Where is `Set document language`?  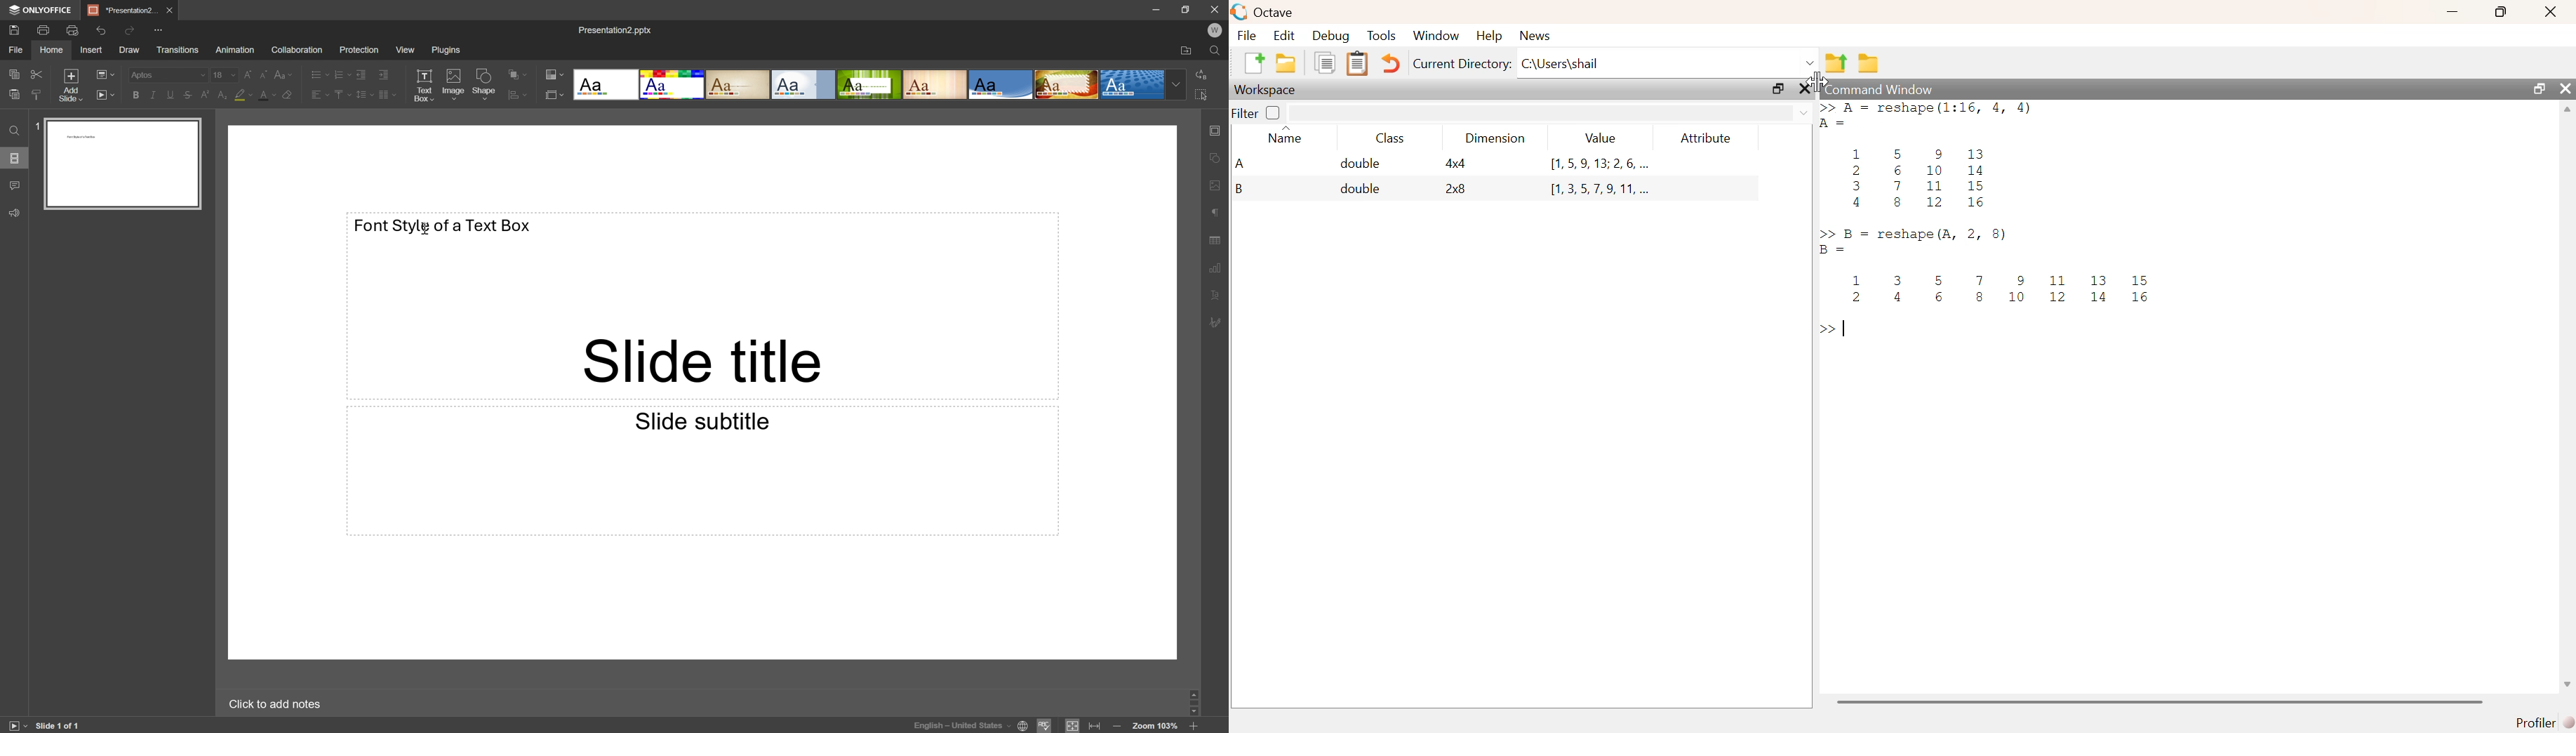
Set document language is located at coordinates (1024, 726).